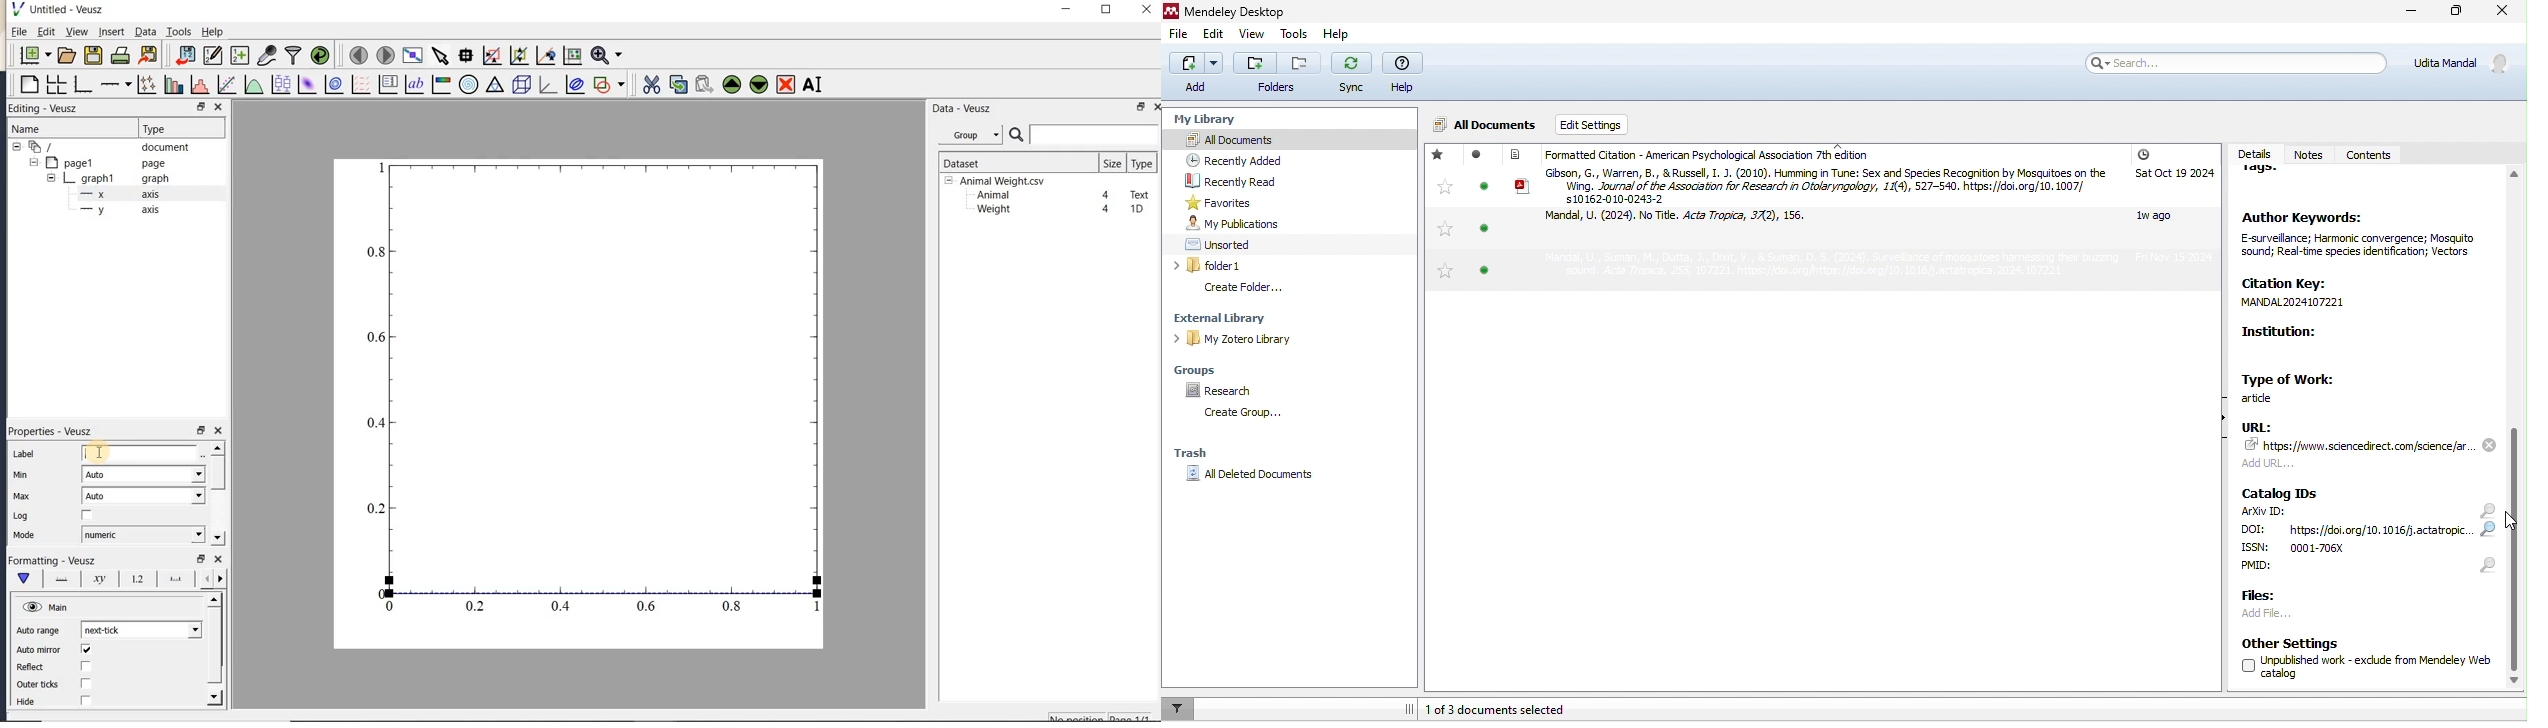 The height and width of the screenshot is (728, 2548). I want to click on create group, so click(1247, 414).